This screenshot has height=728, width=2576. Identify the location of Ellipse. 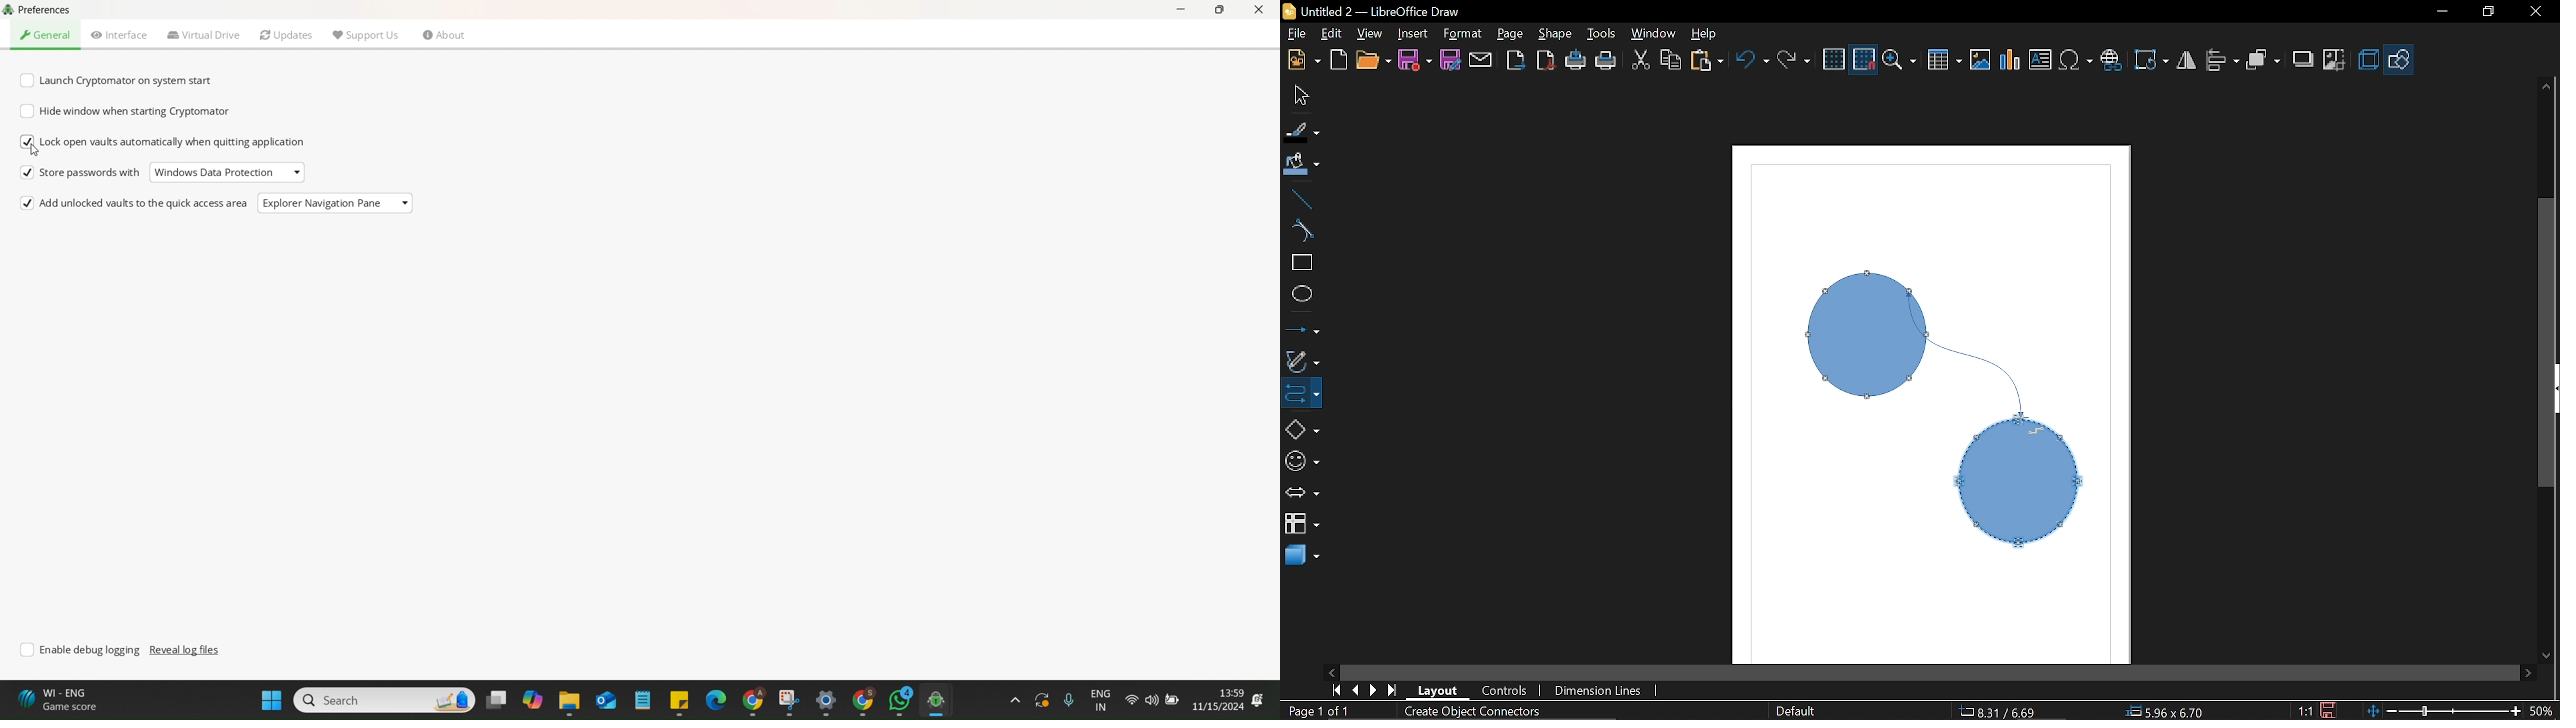
(1299, 294).